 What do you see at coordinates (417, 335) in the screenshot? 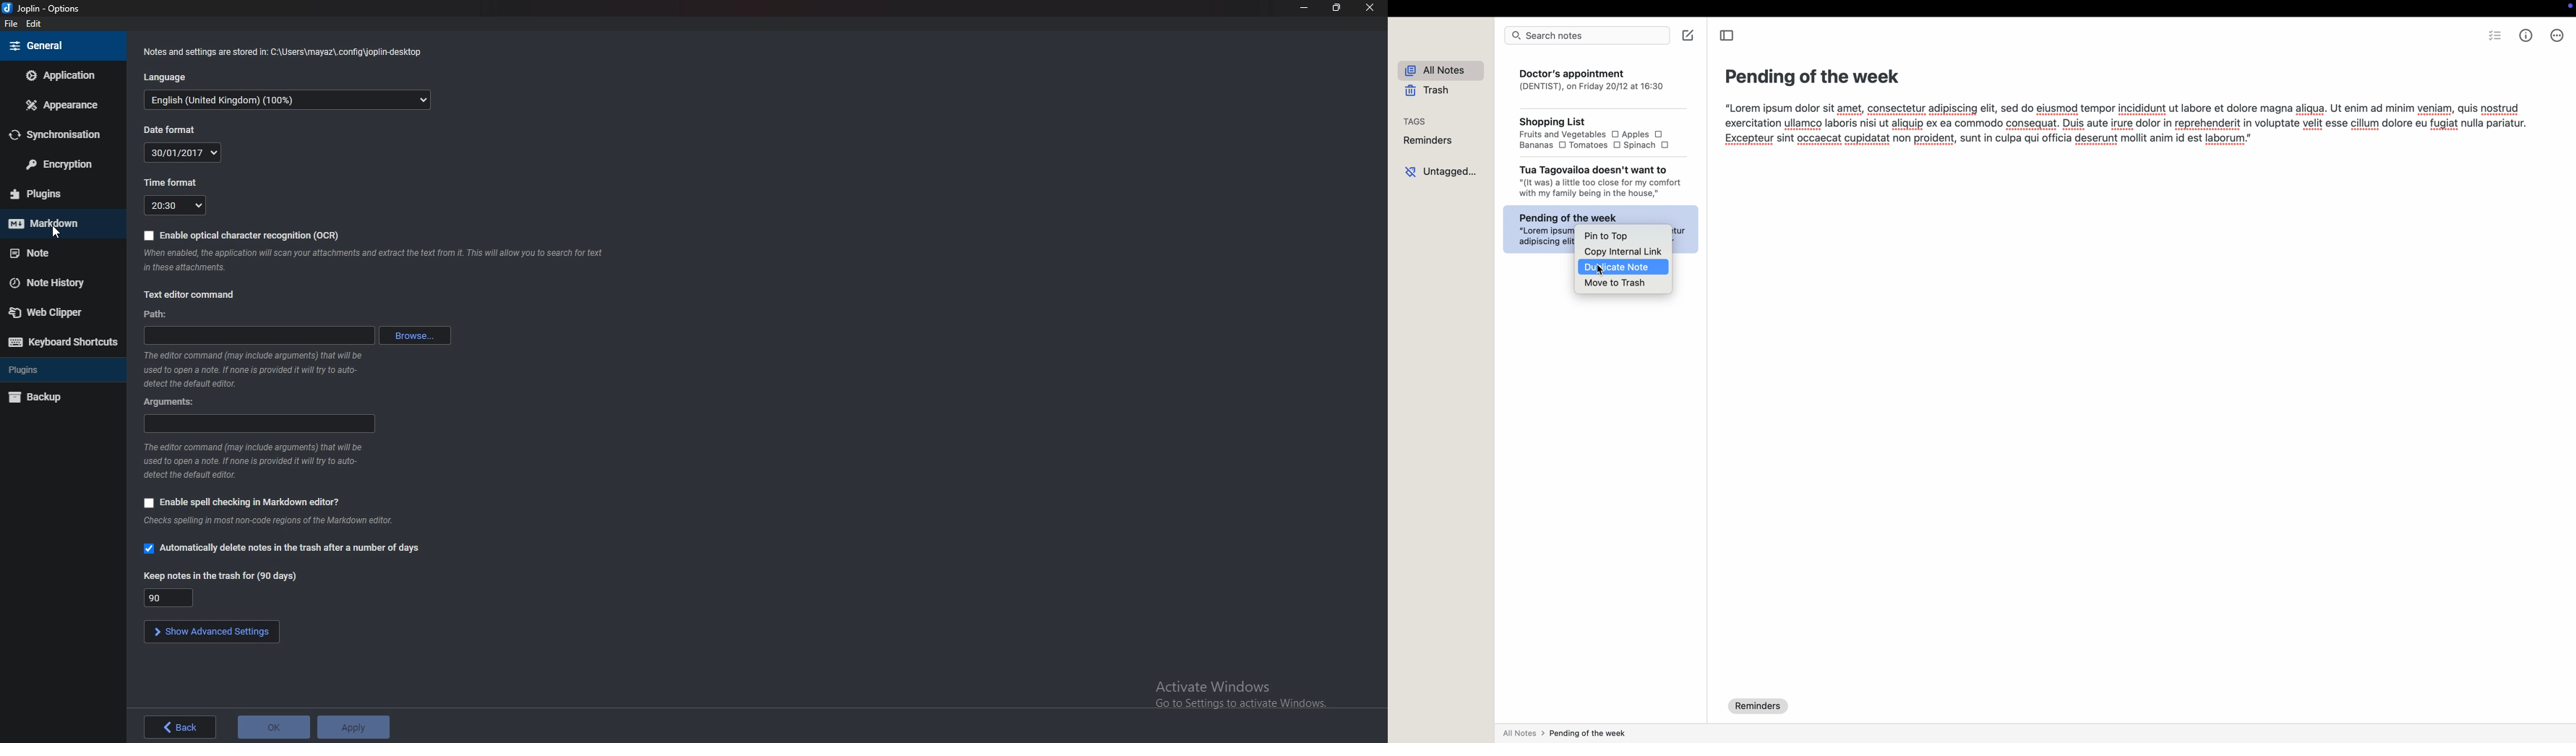
I see `browse` at bounding box center [417, 335].